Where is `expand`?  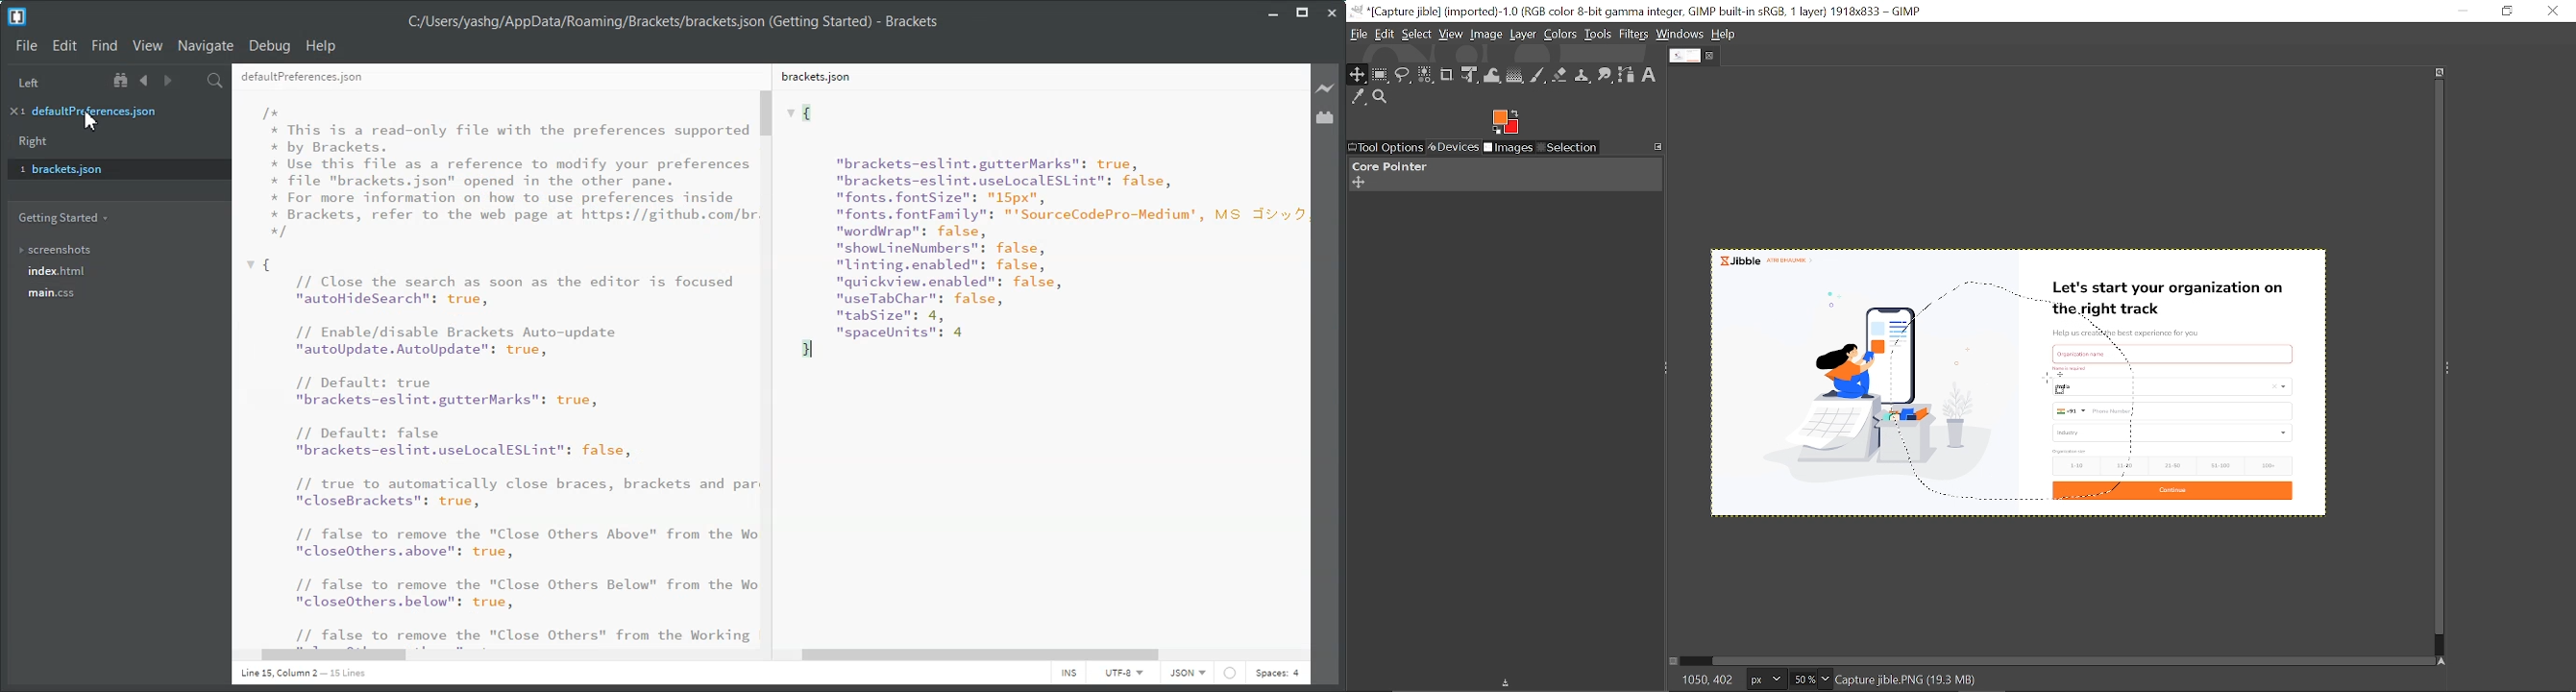
expand is located at coordinates (1505, 120).